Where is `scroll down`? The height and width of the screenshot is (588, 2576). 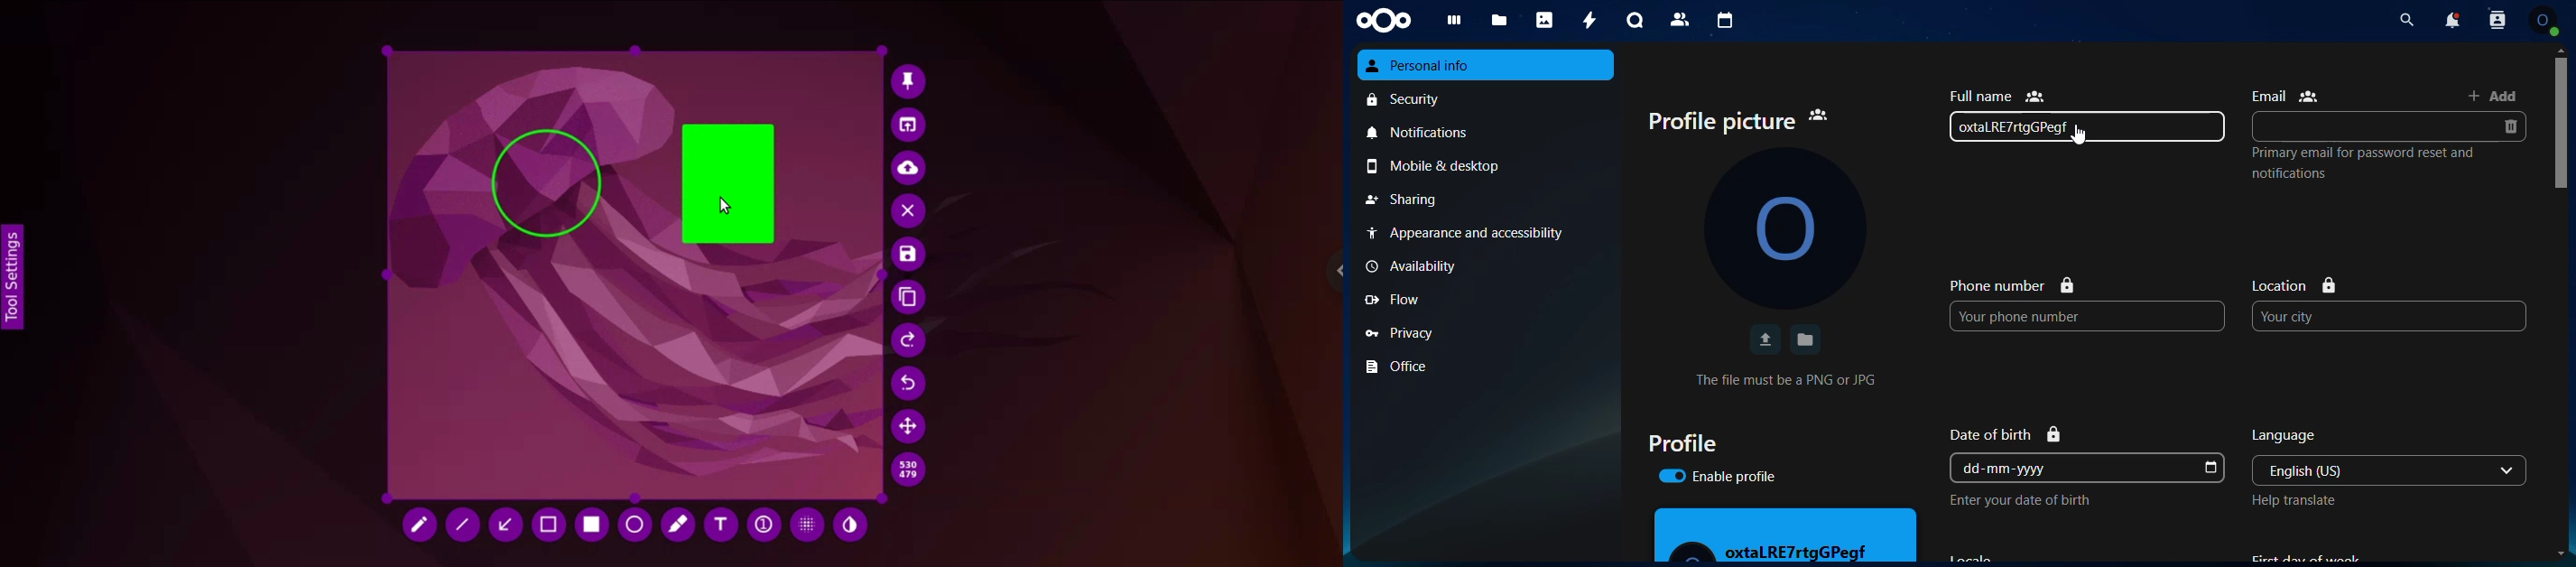 scroll down is located at coordinates (2561, 553).